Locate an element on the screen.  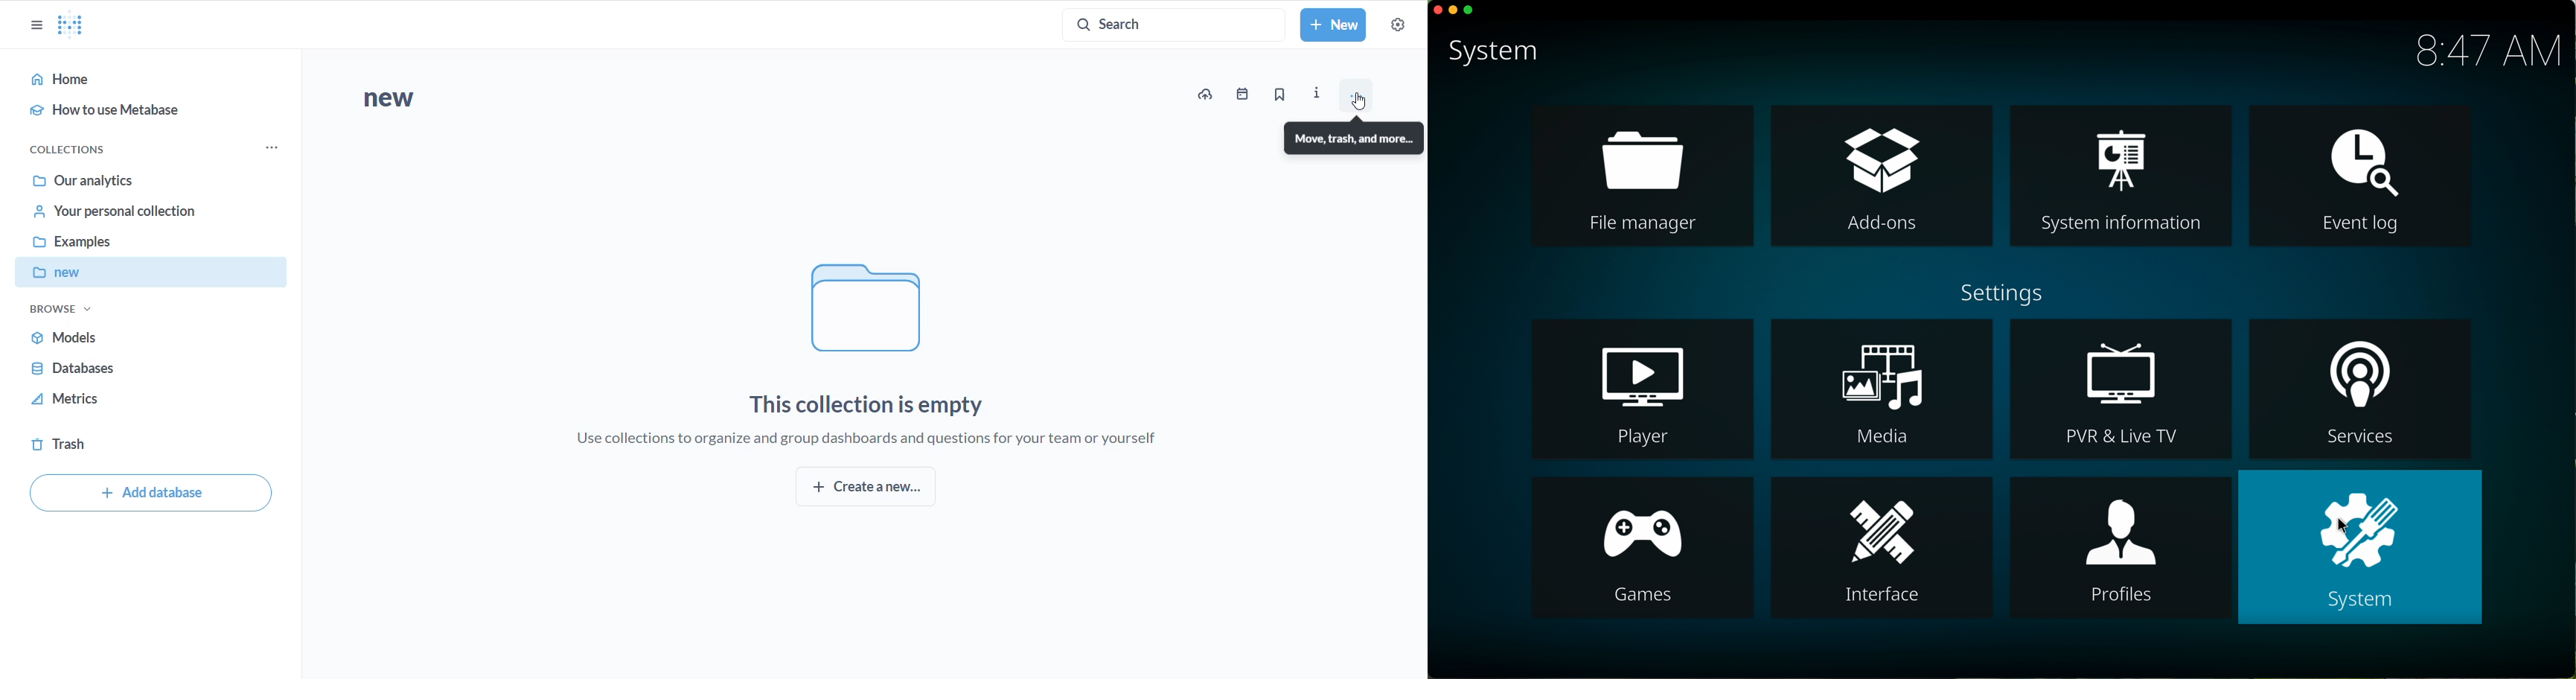
click on add-ons is located at coordinates (1881, 175).